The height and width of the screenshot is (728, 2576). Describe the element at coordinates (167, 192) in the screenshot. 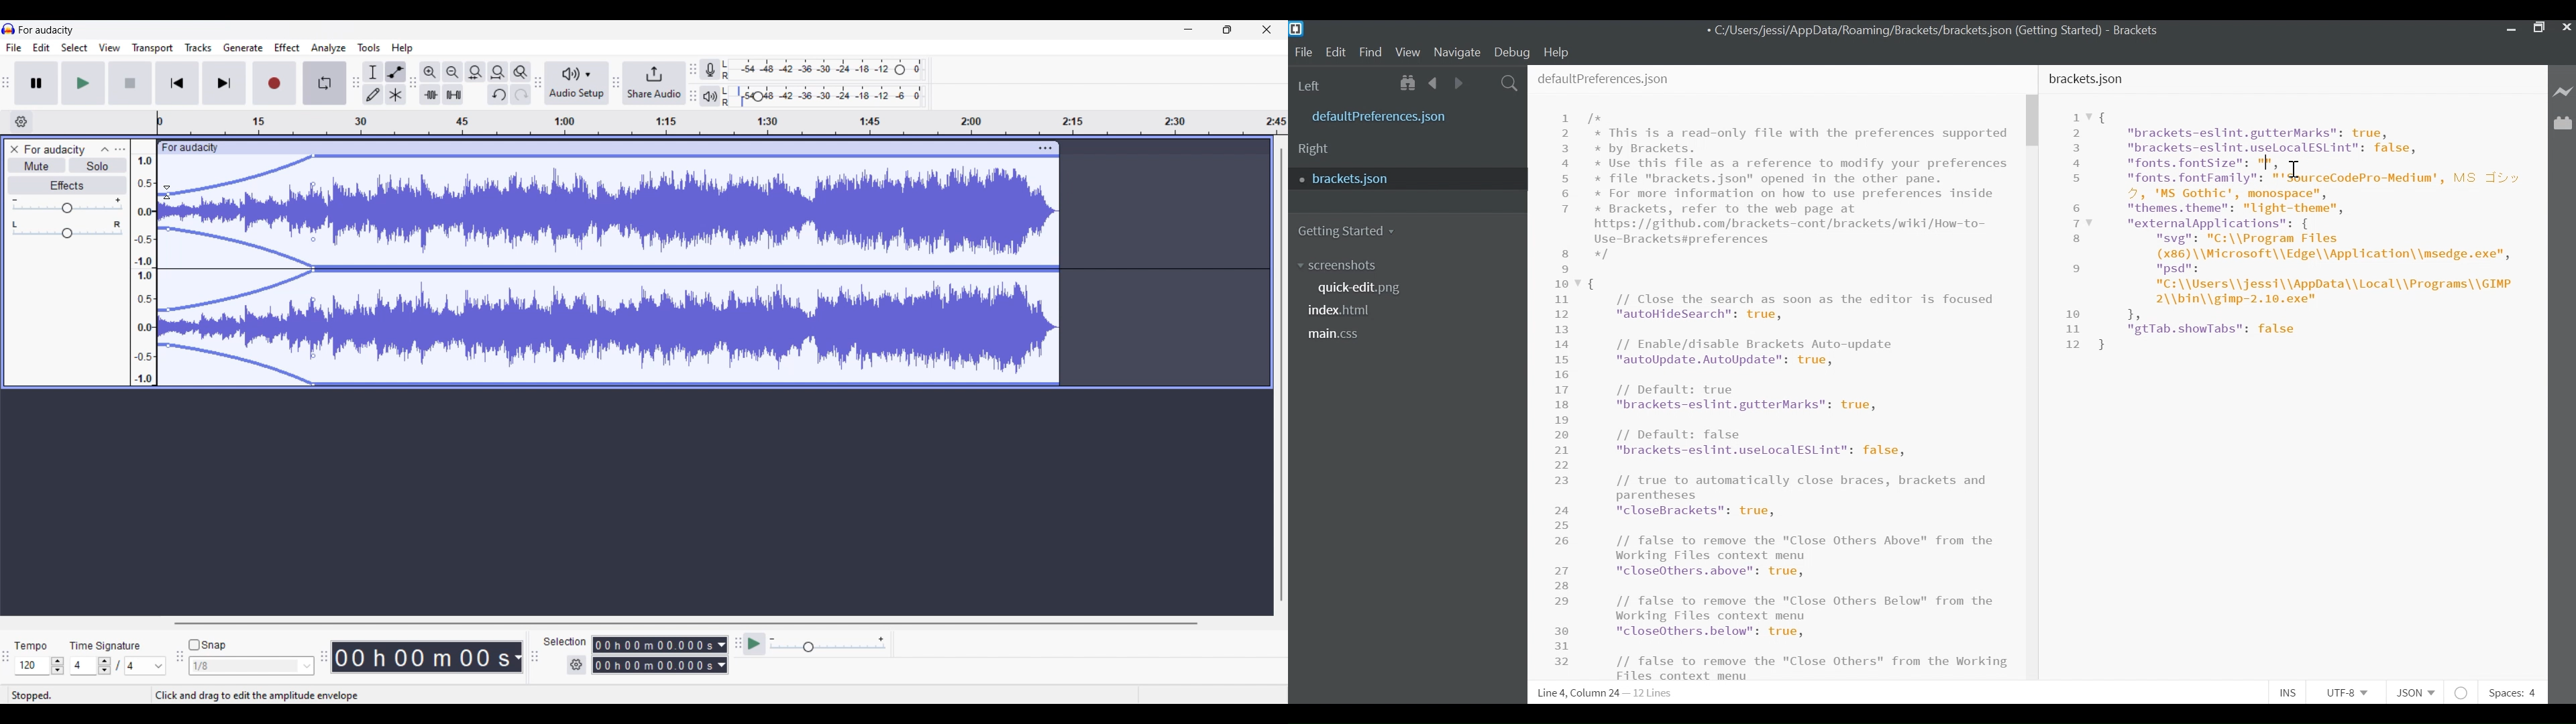

I see `Cursor position unchanged after dragging waves closer` at that location.